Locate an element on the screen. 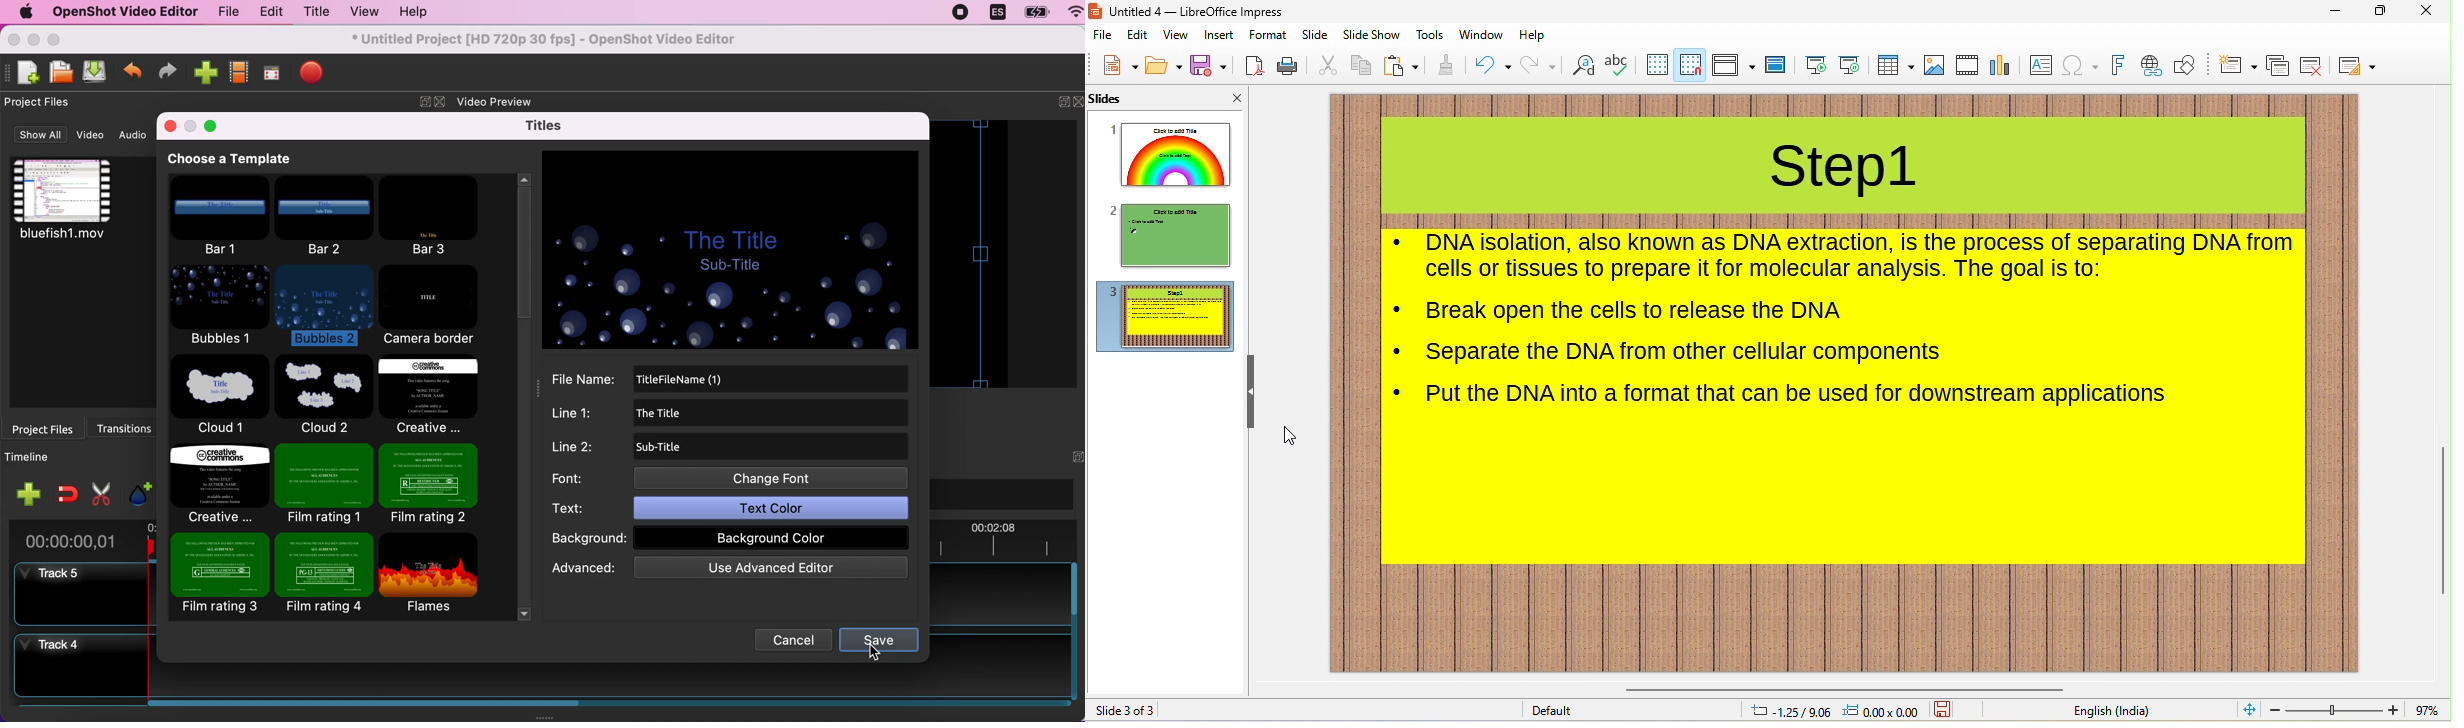 Image resolution: width=2464 pixels, height=728 pixels. open is located at coordinates (1163, 66).